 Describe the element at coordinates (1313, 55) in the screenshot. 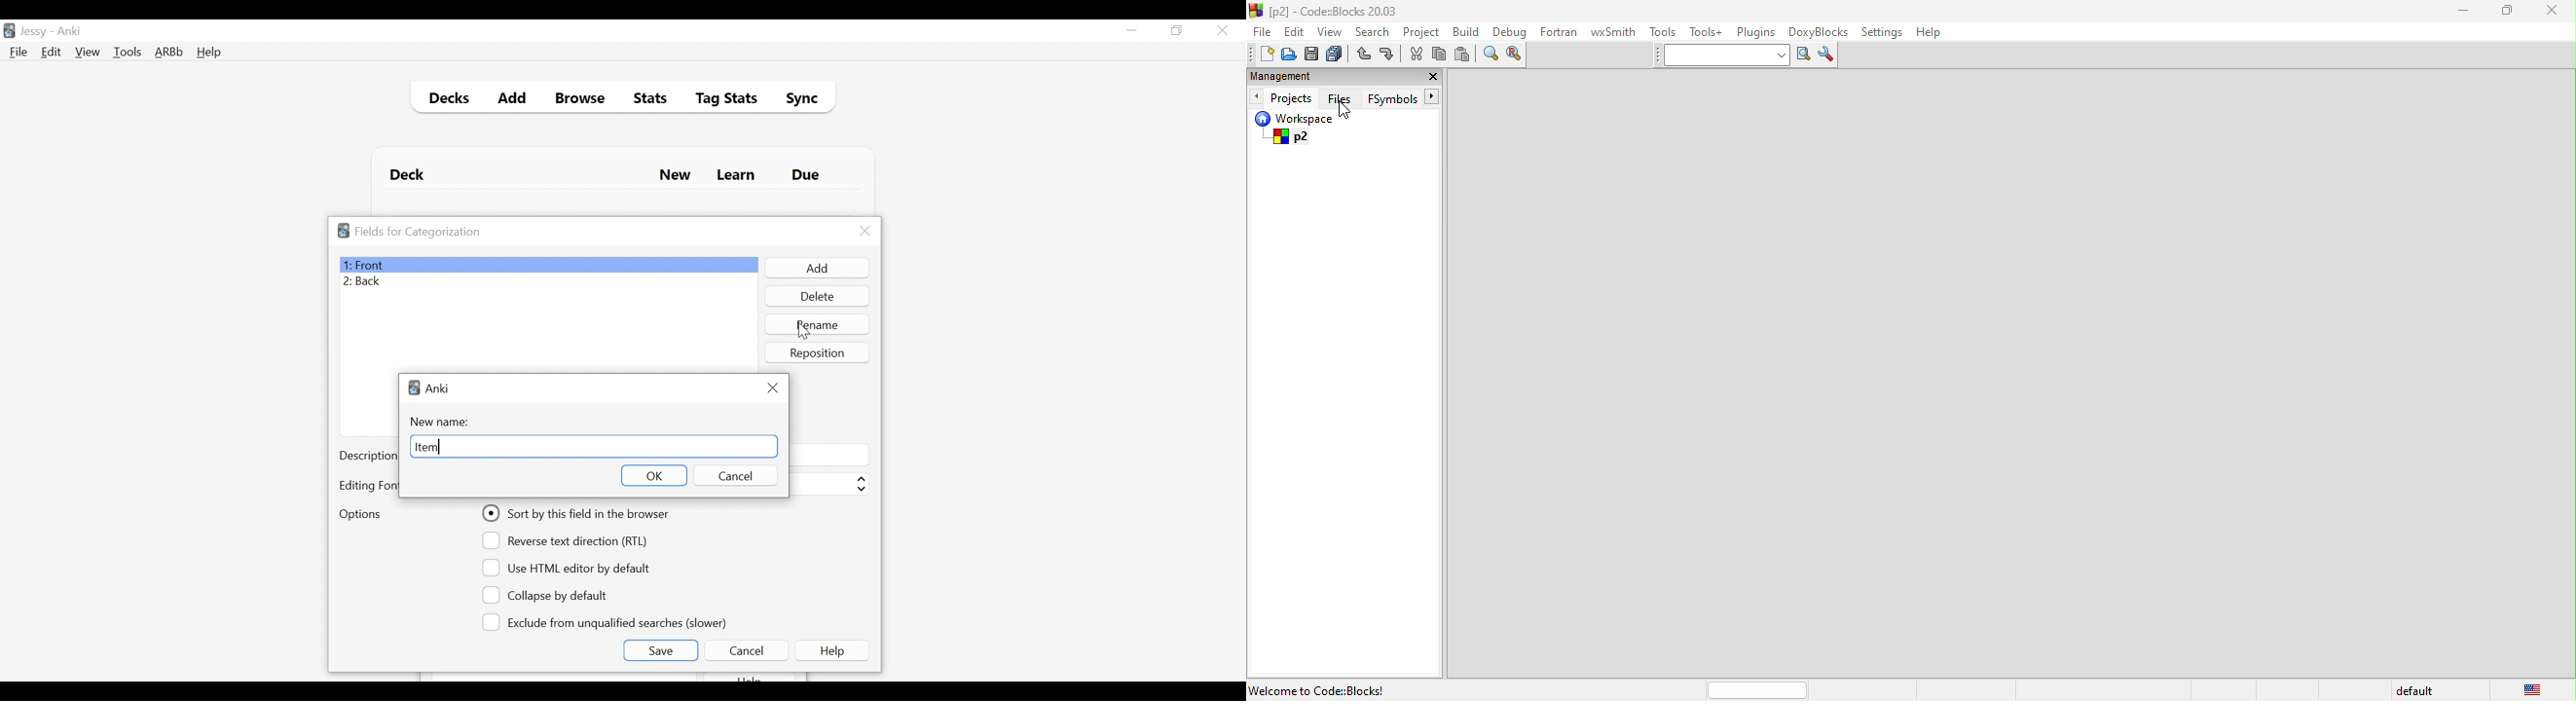

I see `save` at that location.